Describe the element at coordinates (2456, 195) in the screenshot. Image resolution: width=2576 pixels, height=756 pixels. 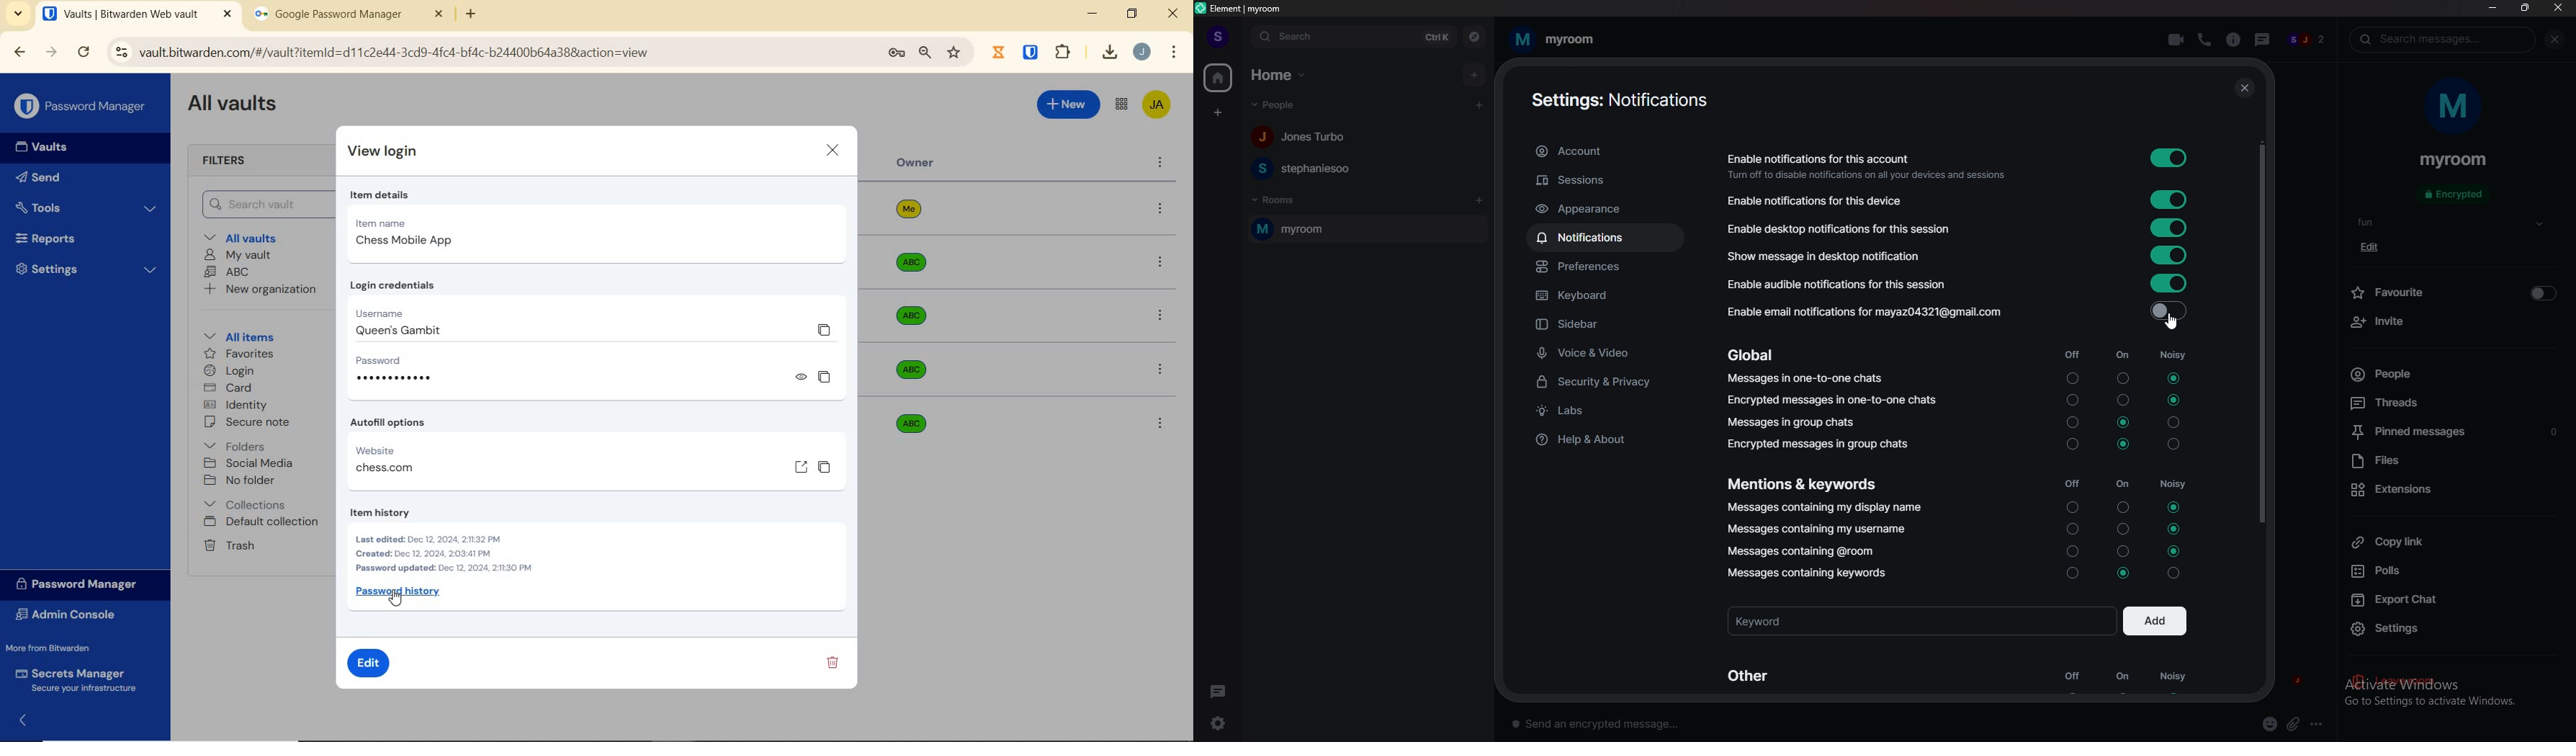
I see `encrypted` at that location.